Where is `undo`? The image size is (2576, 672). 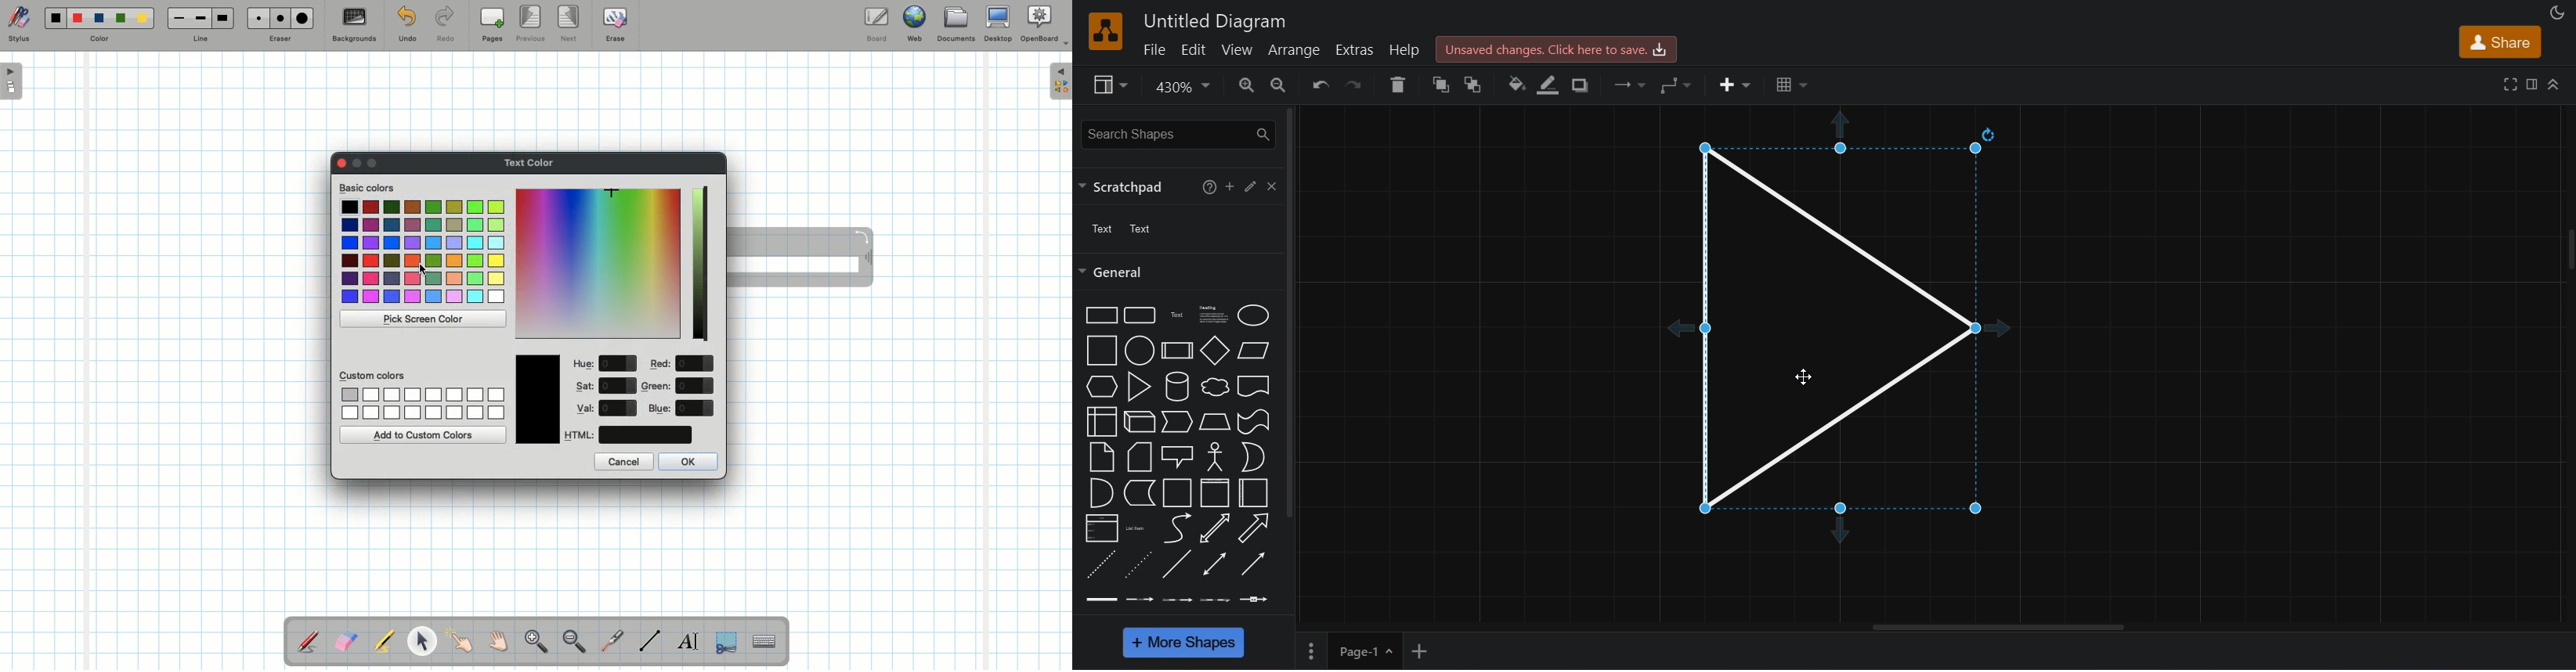 undo is located at coordinates (1318, 83).